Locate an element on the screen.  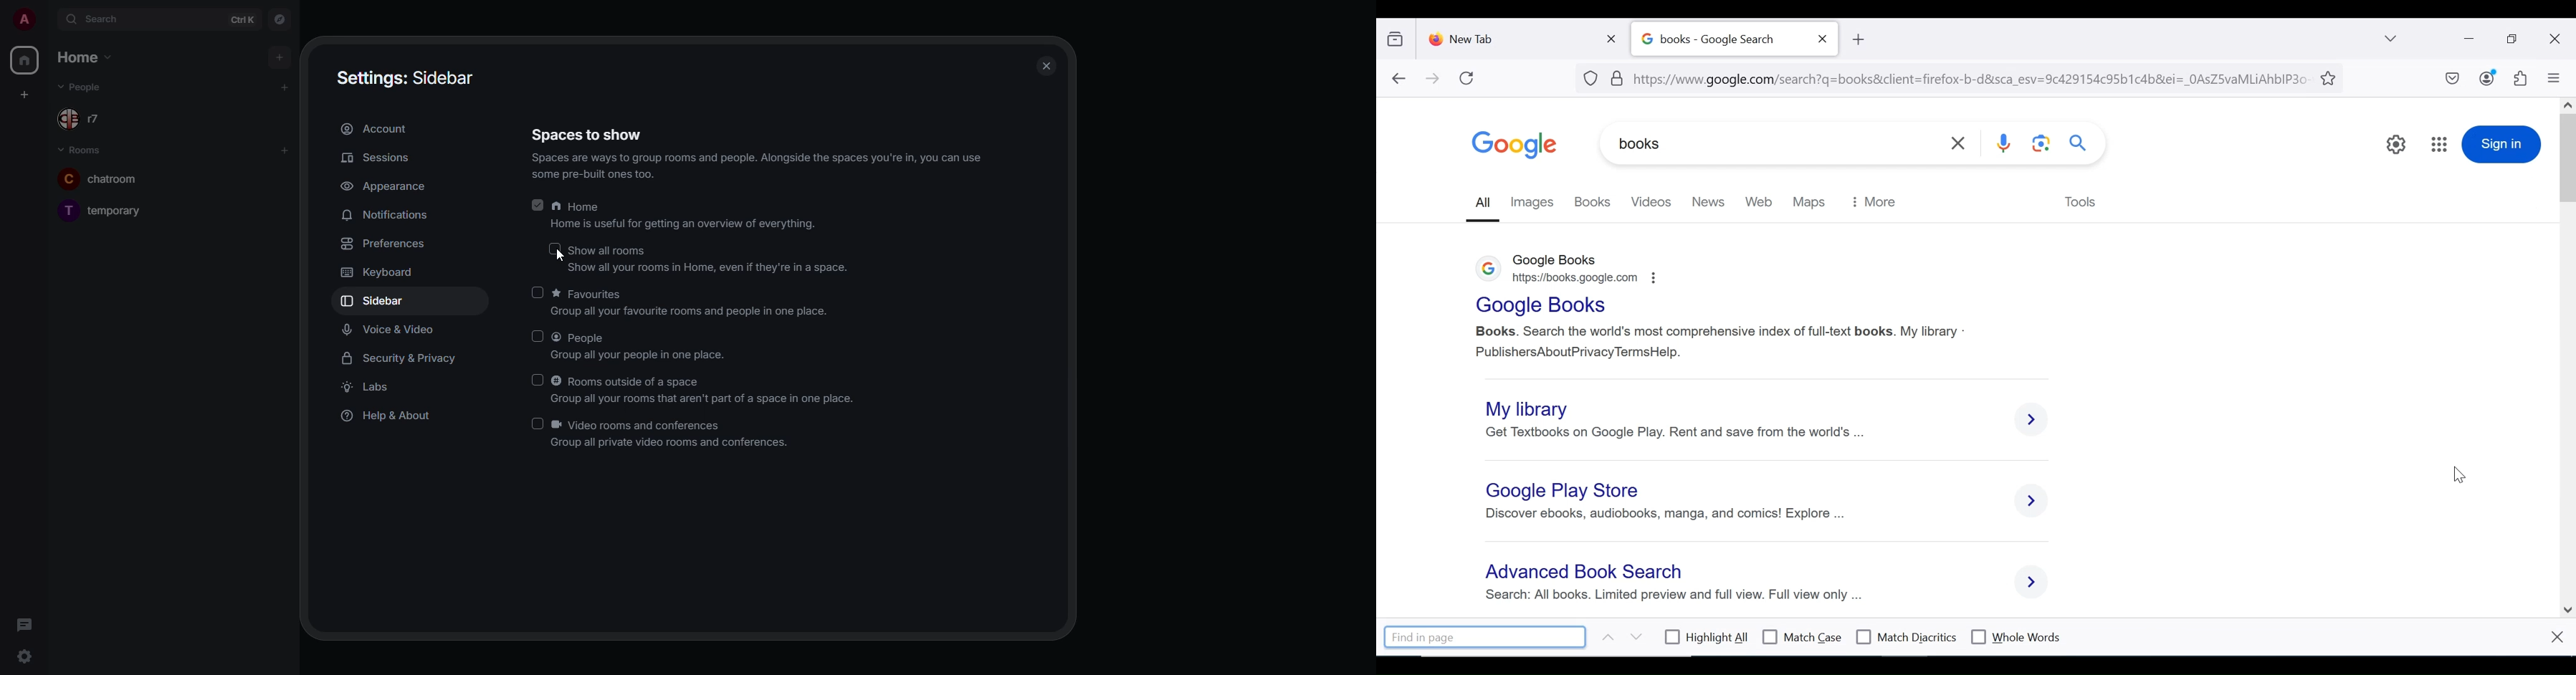
find in page is located at coordinates (1486, 636).